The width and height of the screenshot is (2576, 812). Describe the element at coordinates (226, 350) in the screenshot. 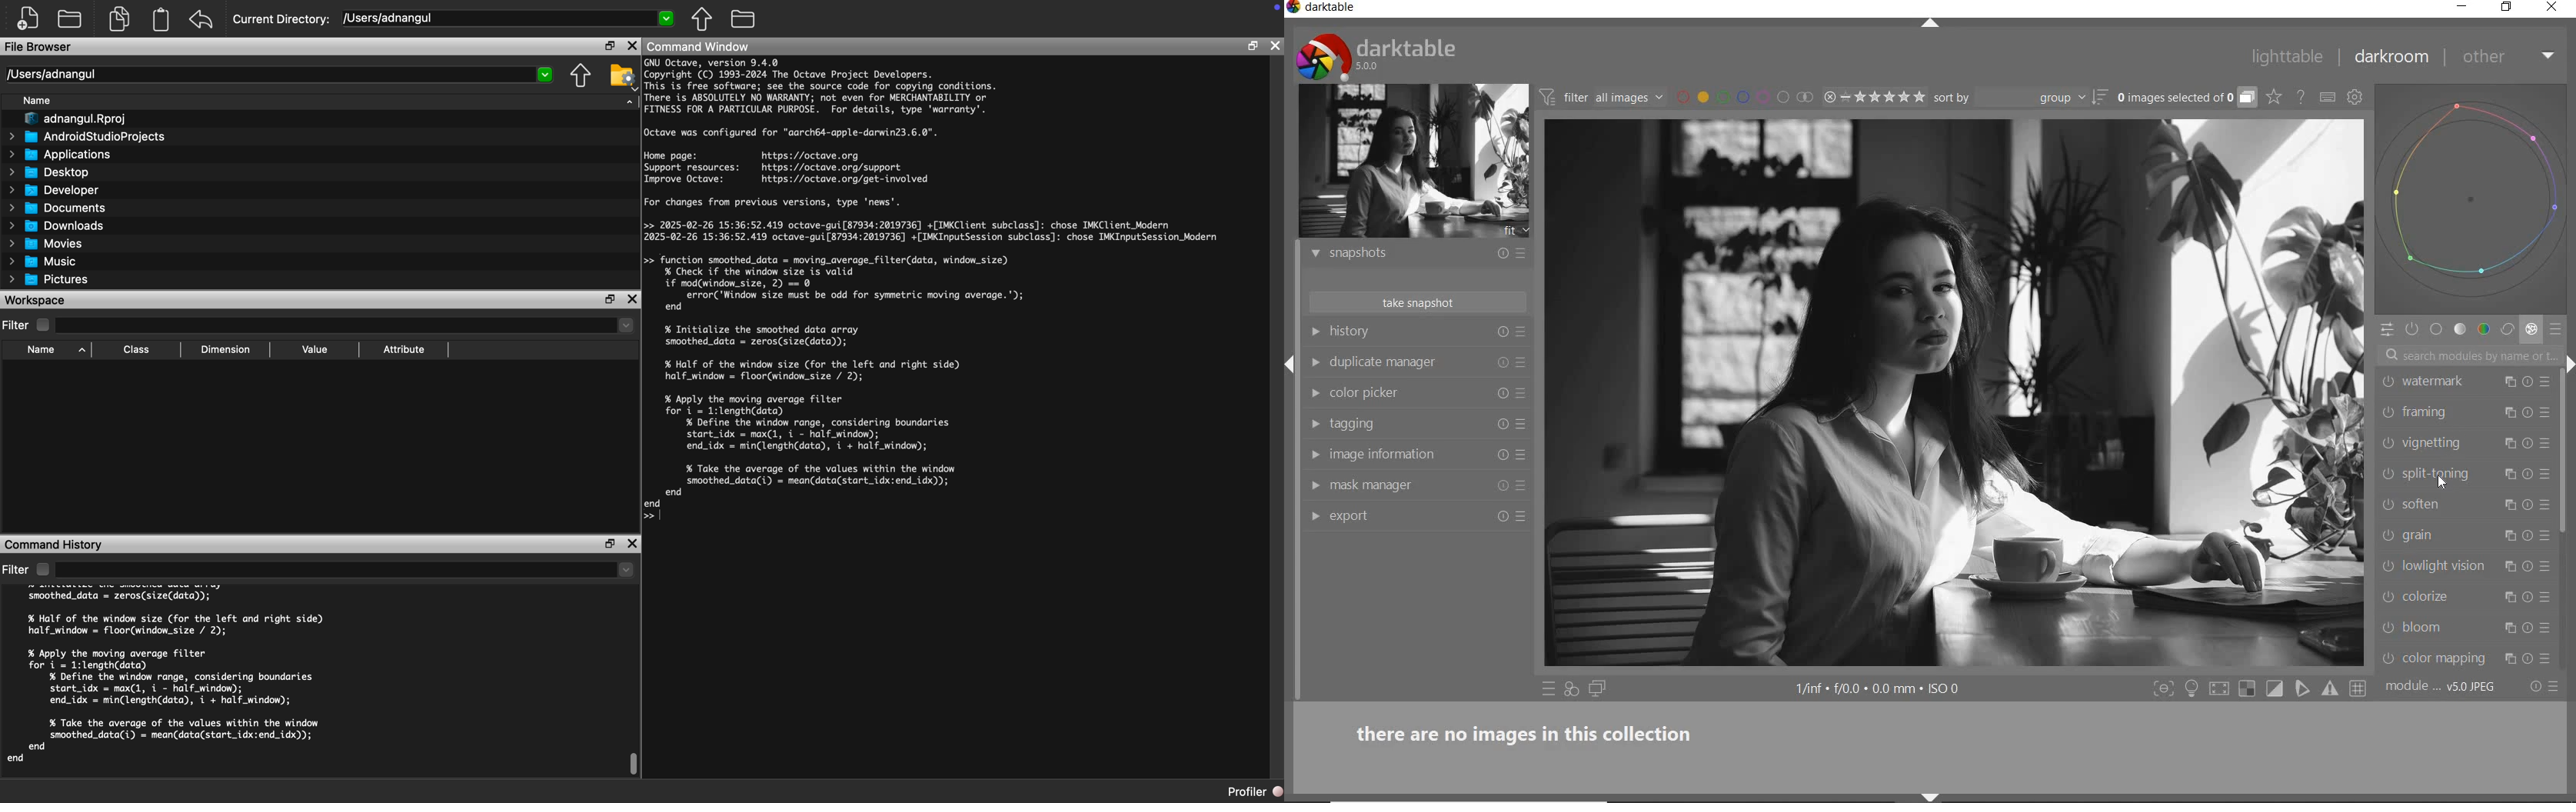

I see `Dimension` at that location.